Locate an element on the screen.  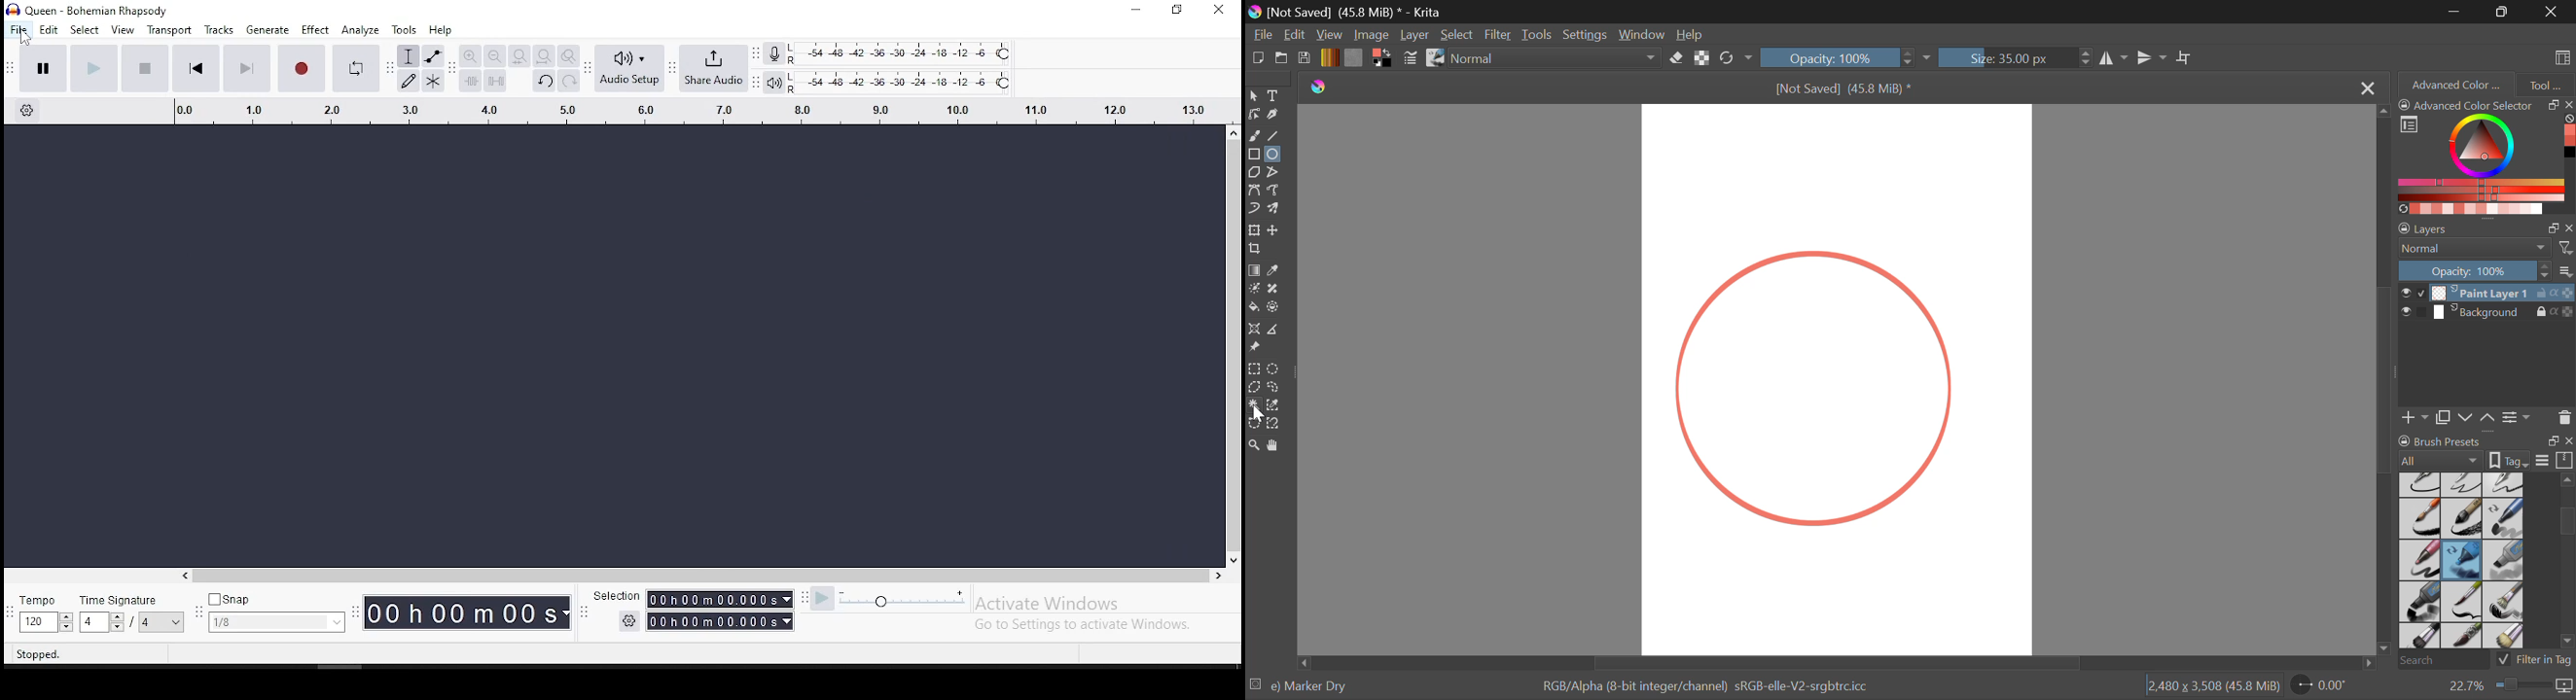
Crop a layer is located at coordinates (1255, 250).